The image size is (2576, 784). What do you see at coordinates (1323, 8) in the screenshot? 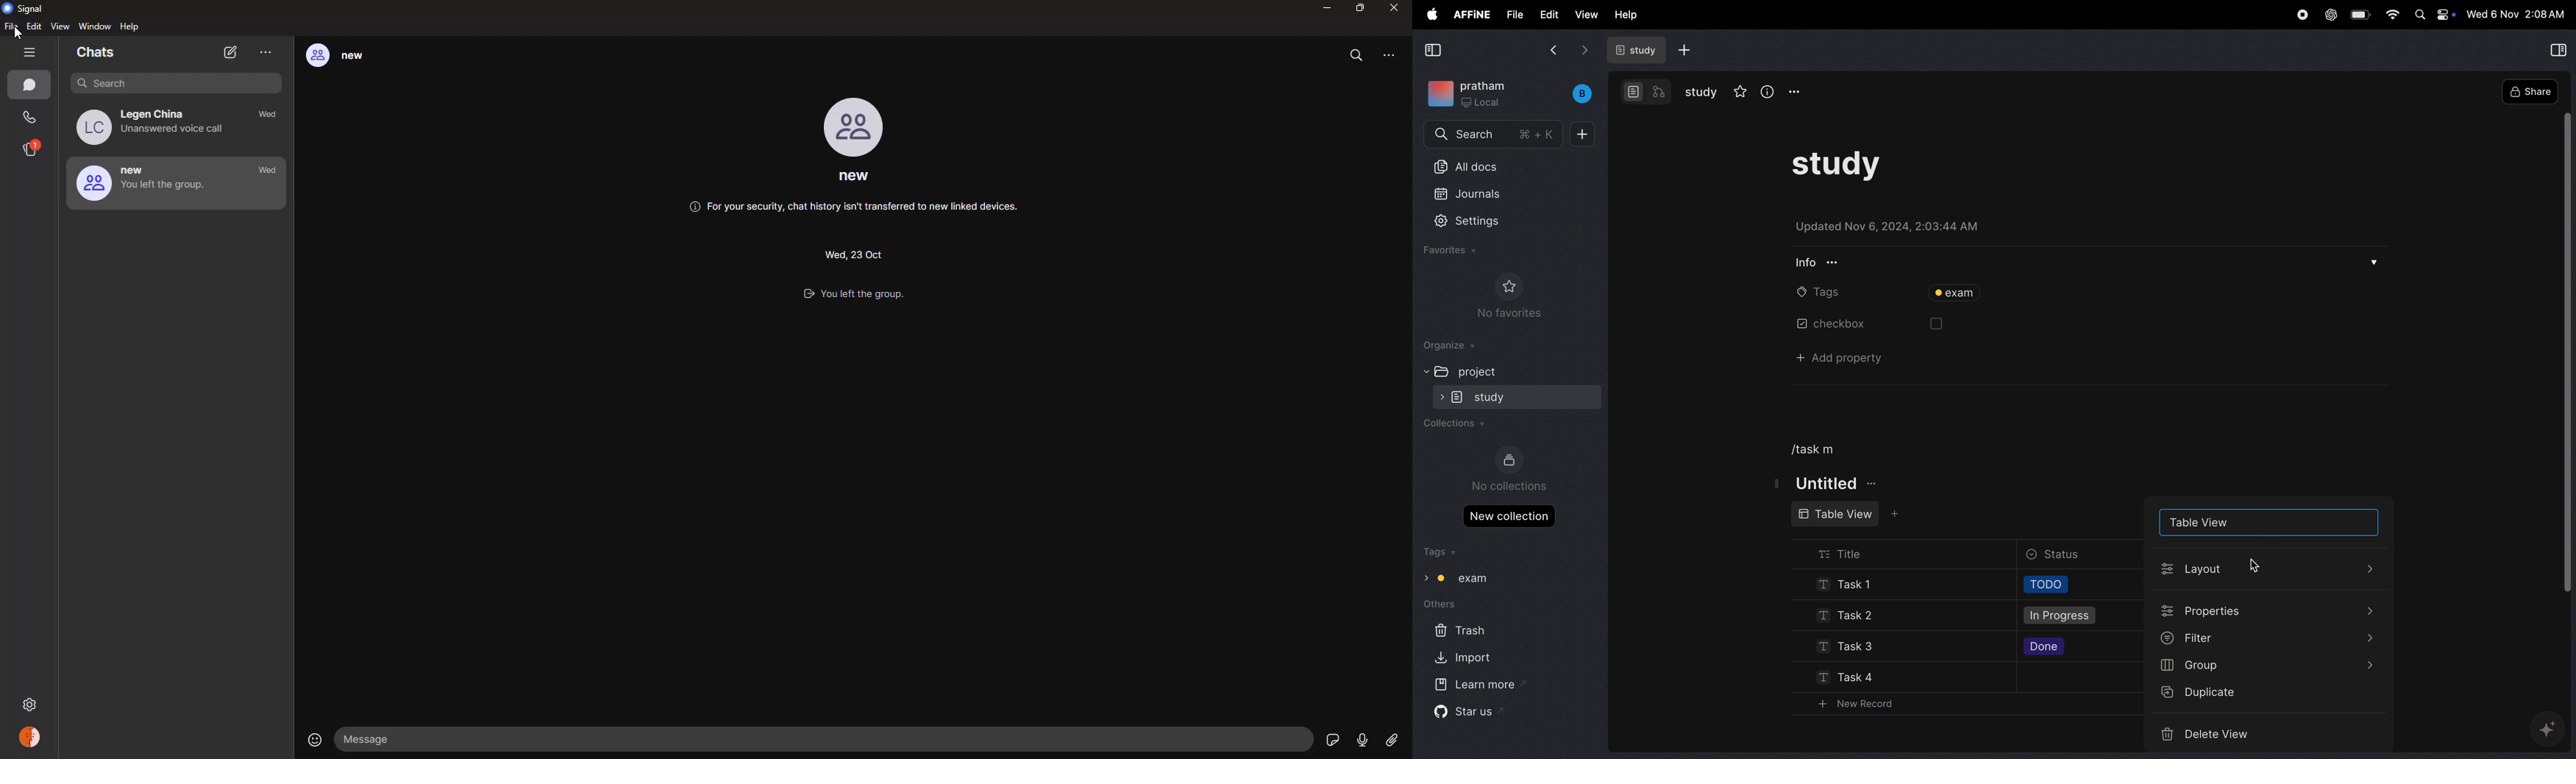
I see `minimize` at bounding box center [1323, 8].